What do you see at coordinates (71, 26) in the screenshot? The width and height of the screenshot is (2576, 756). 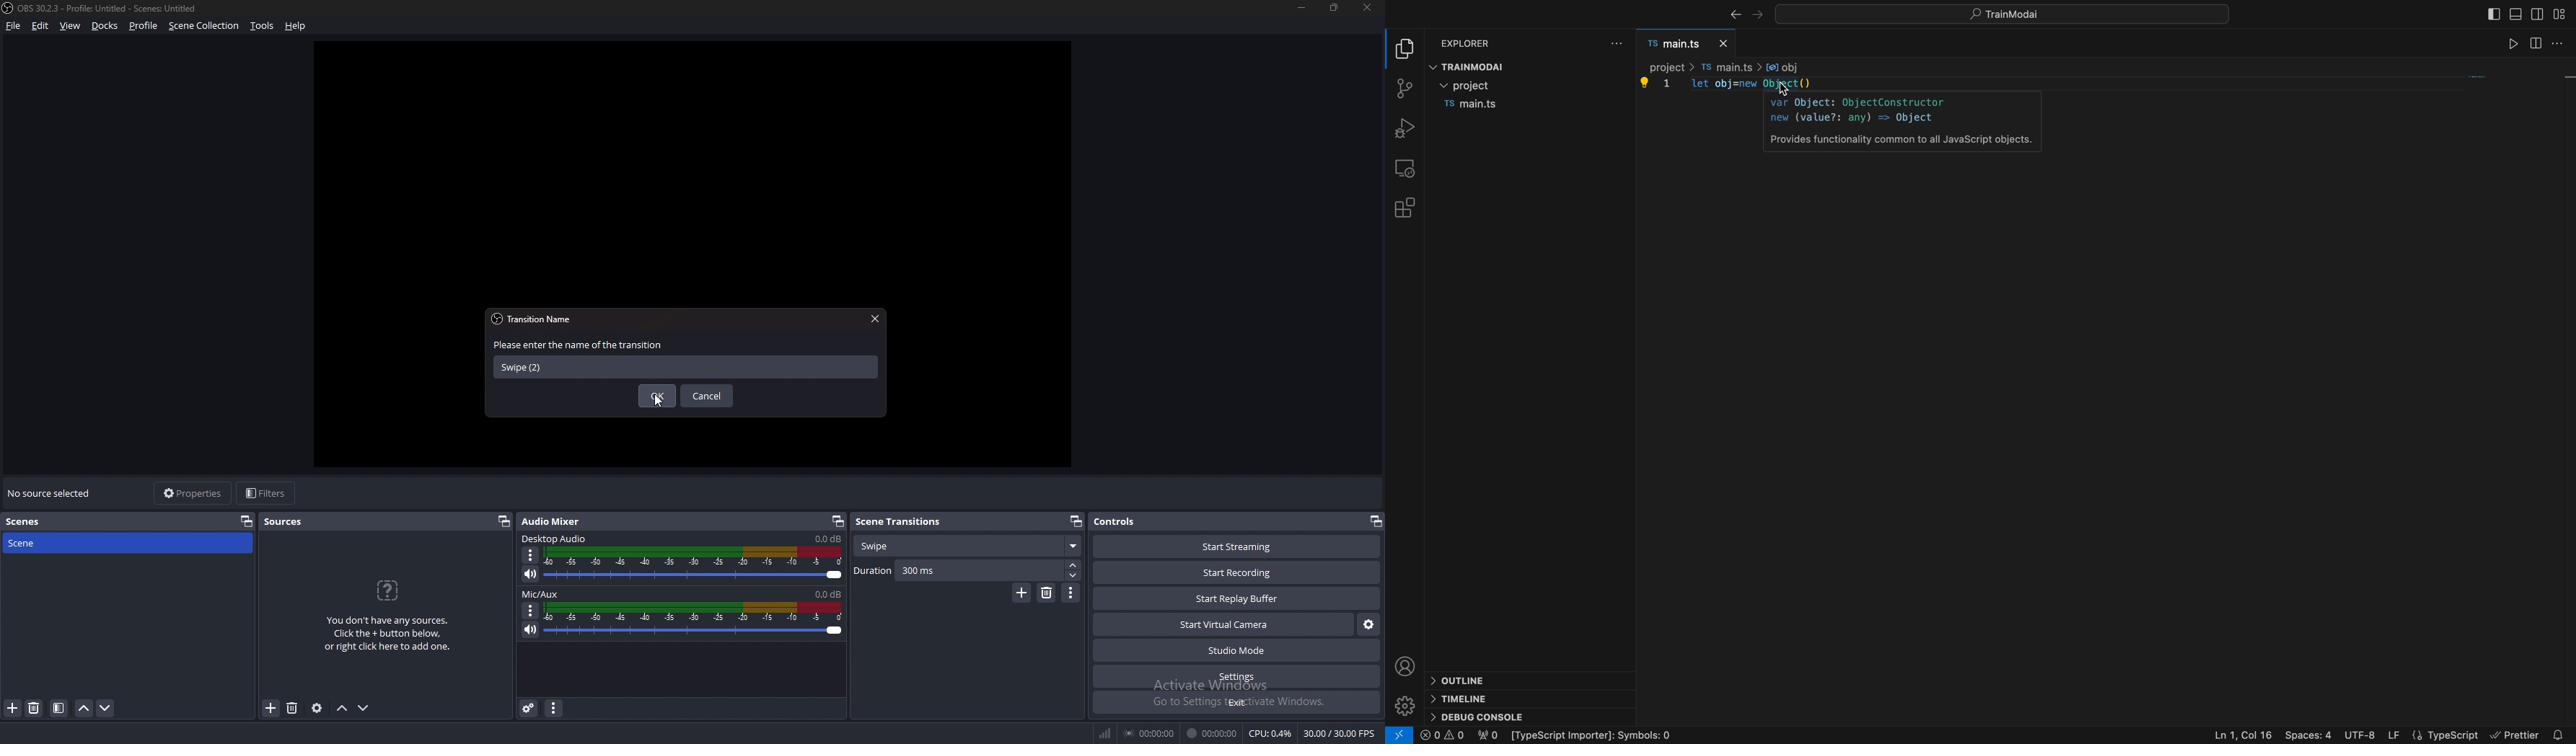 I see `view` at bounding box center [71, 26].